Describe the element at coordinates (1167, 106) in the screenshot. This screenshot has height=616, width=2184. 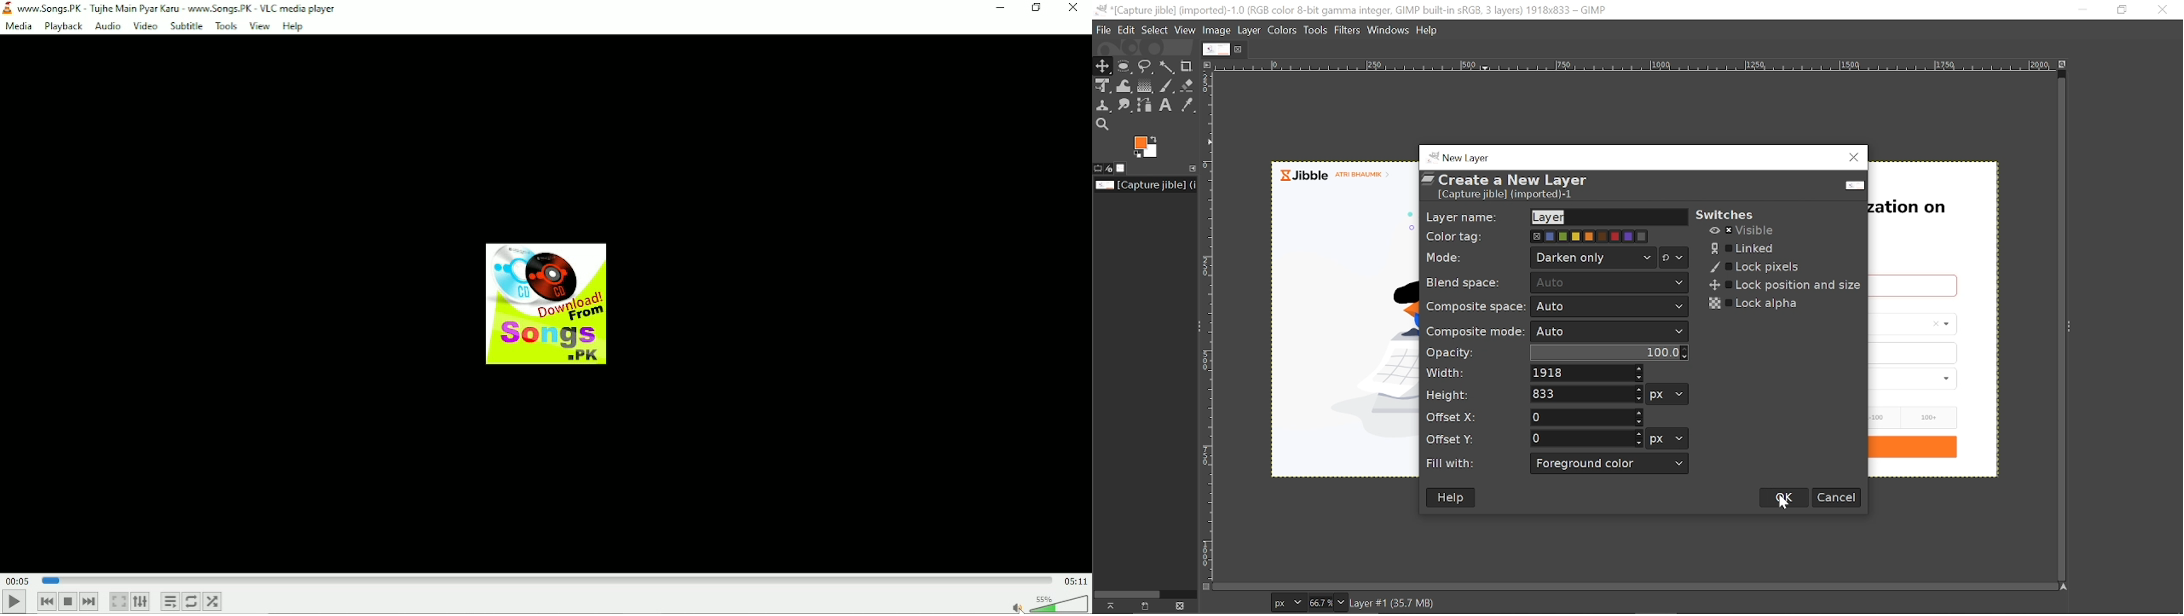
I see `Text tool` at that location.